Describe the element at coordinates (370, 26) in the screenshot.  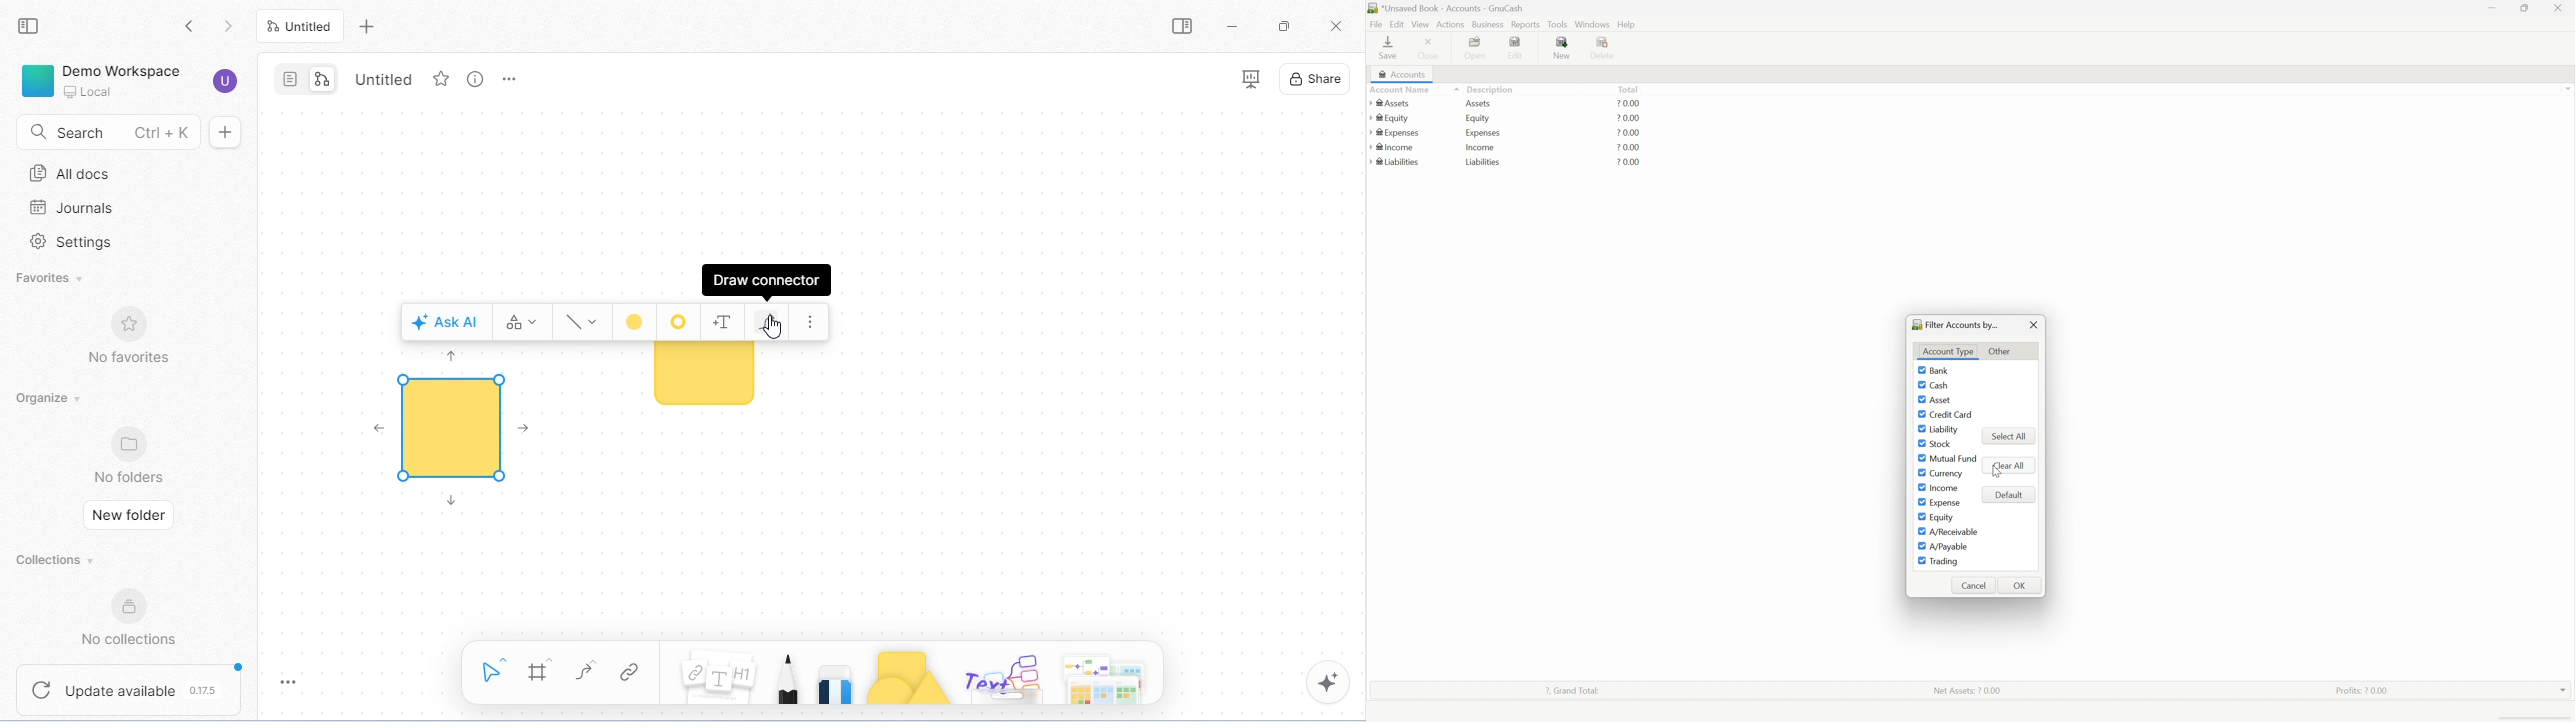
I see `new tab` at that location.